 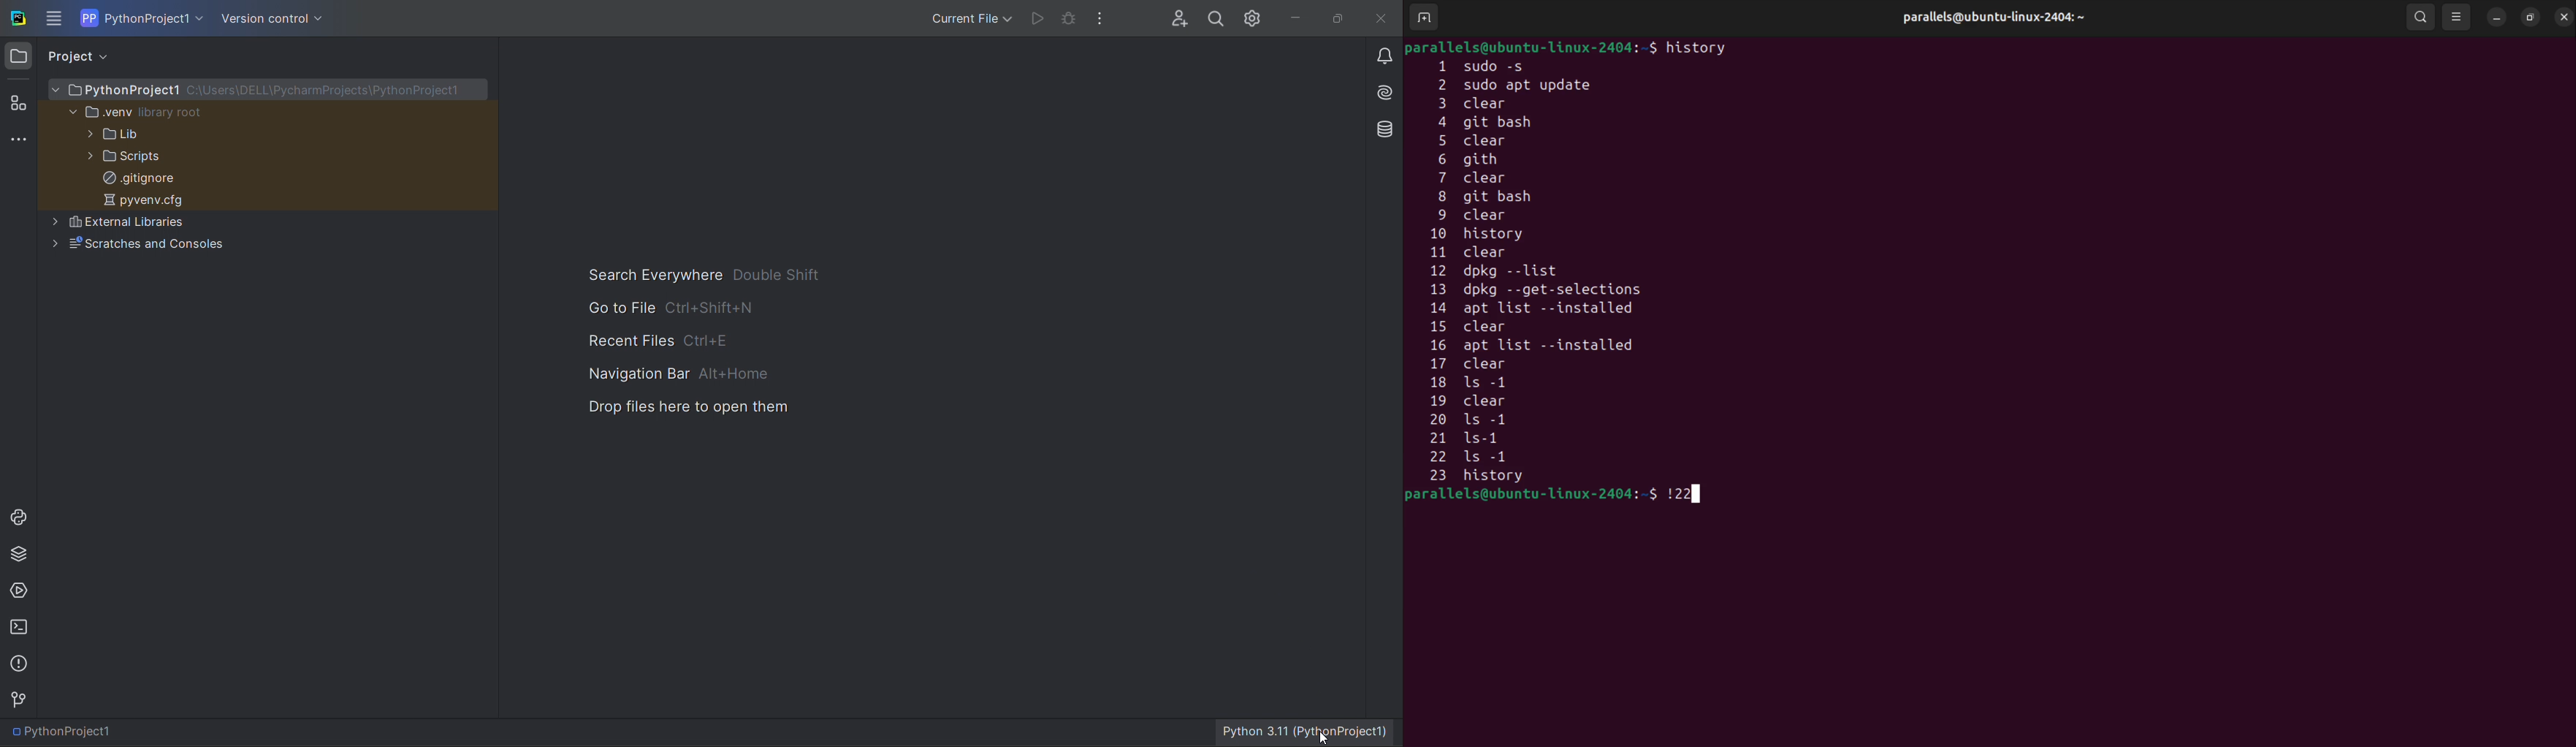 What do you see at coordinates (1503, 477) in the screenshot?
I see `23 history` at bounding box center [1503, 477].